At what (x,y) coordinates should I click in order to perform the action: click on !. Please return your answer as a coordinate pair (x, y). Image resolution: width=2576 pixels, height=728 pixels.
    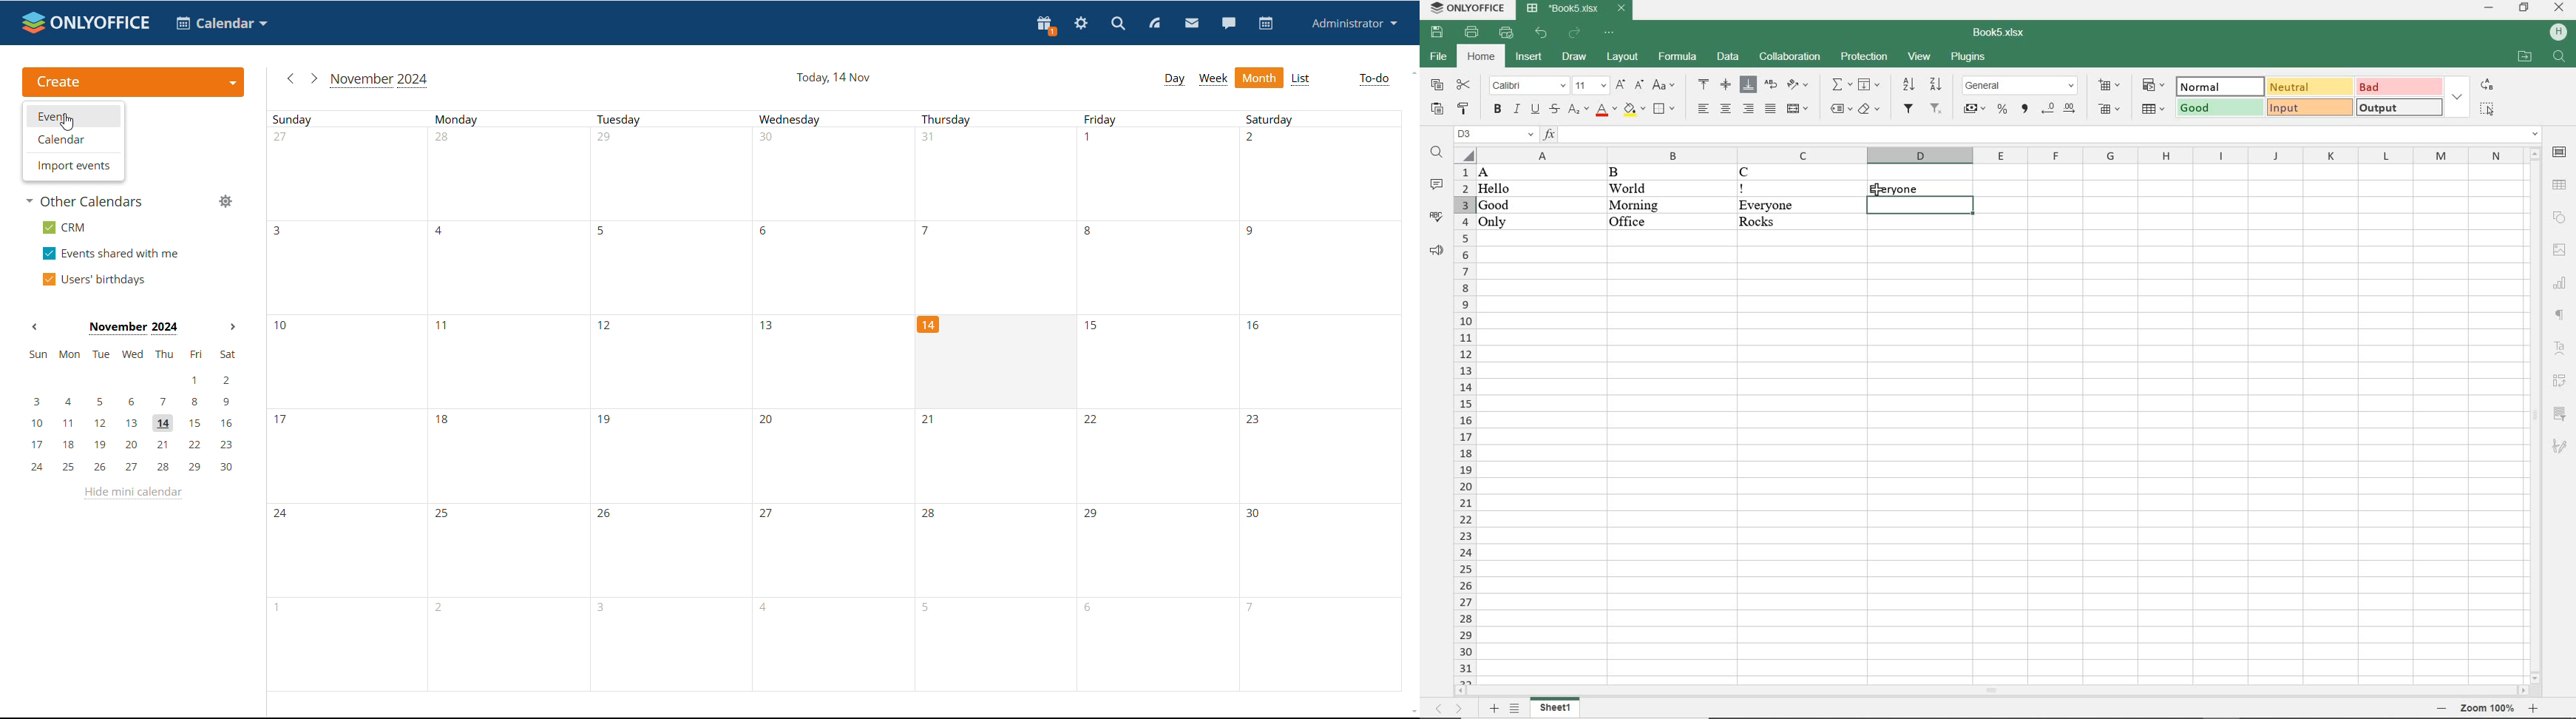
    Looking at the image, I should click on (1785, 189).